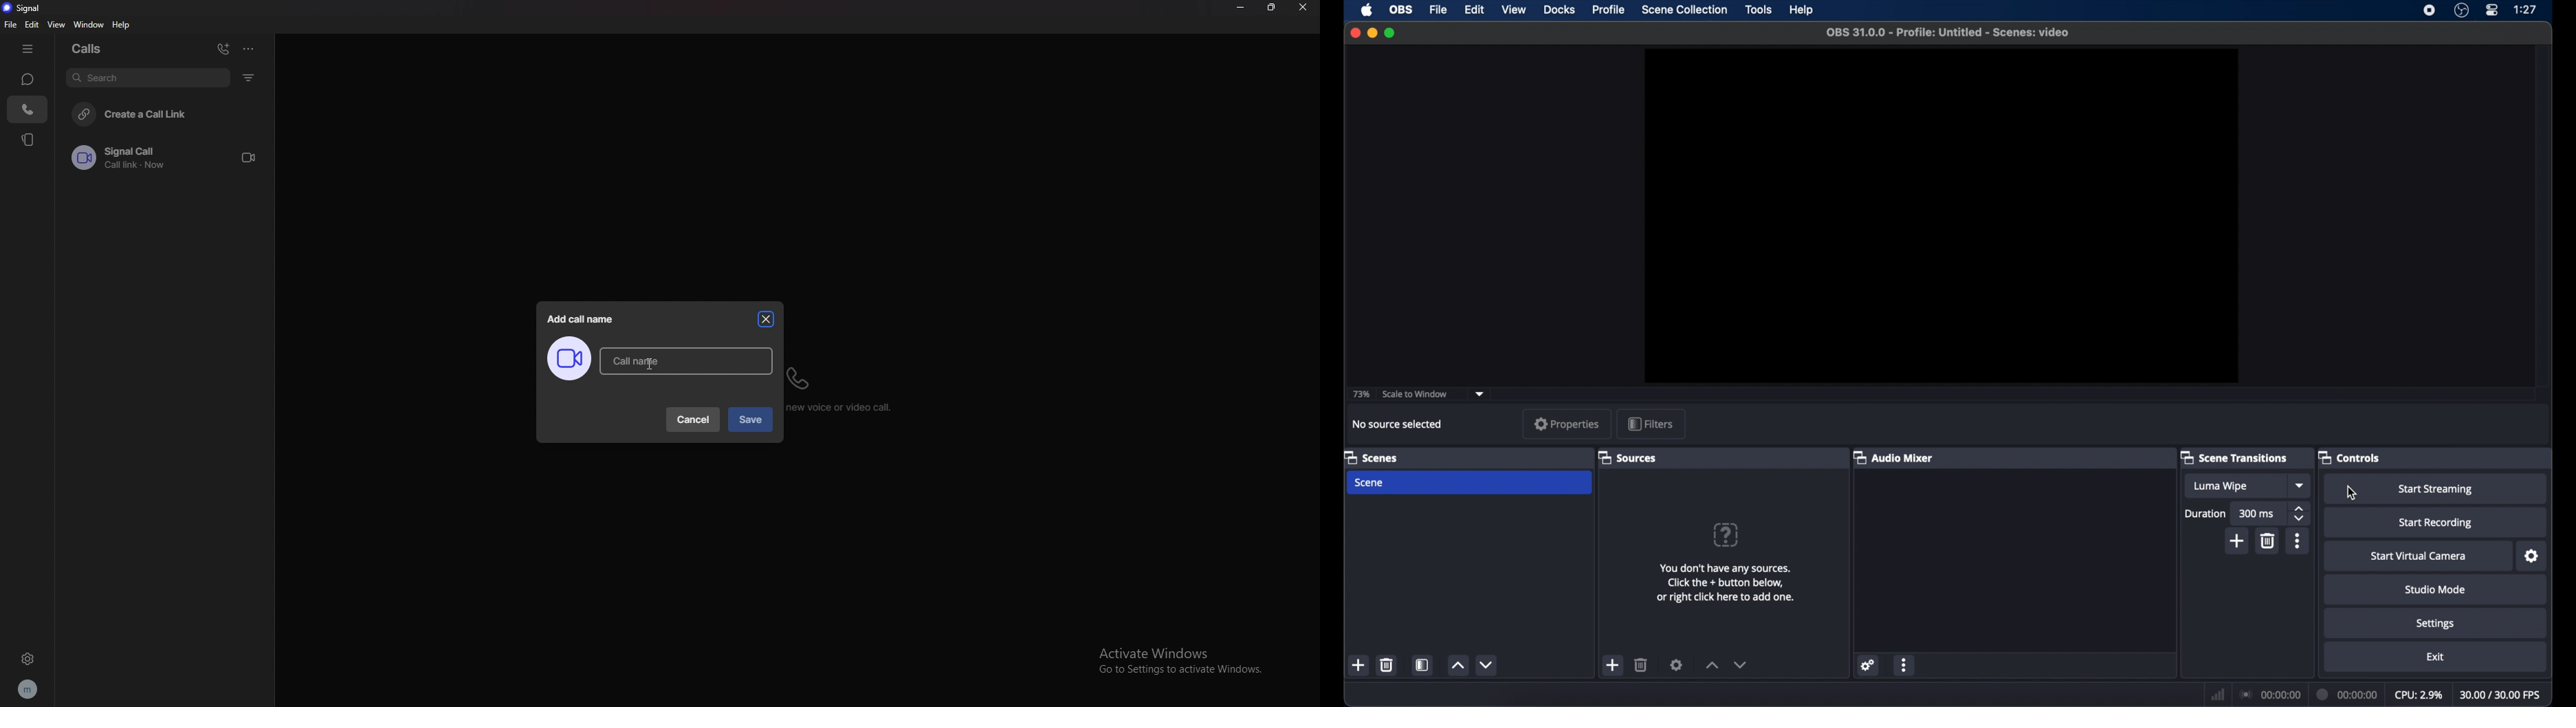 This screenshot has width=2576, height=728. What do you see at coordinates (1629, 458) in the screenshot?
I see `sources` at bounding box center [1629, 458].